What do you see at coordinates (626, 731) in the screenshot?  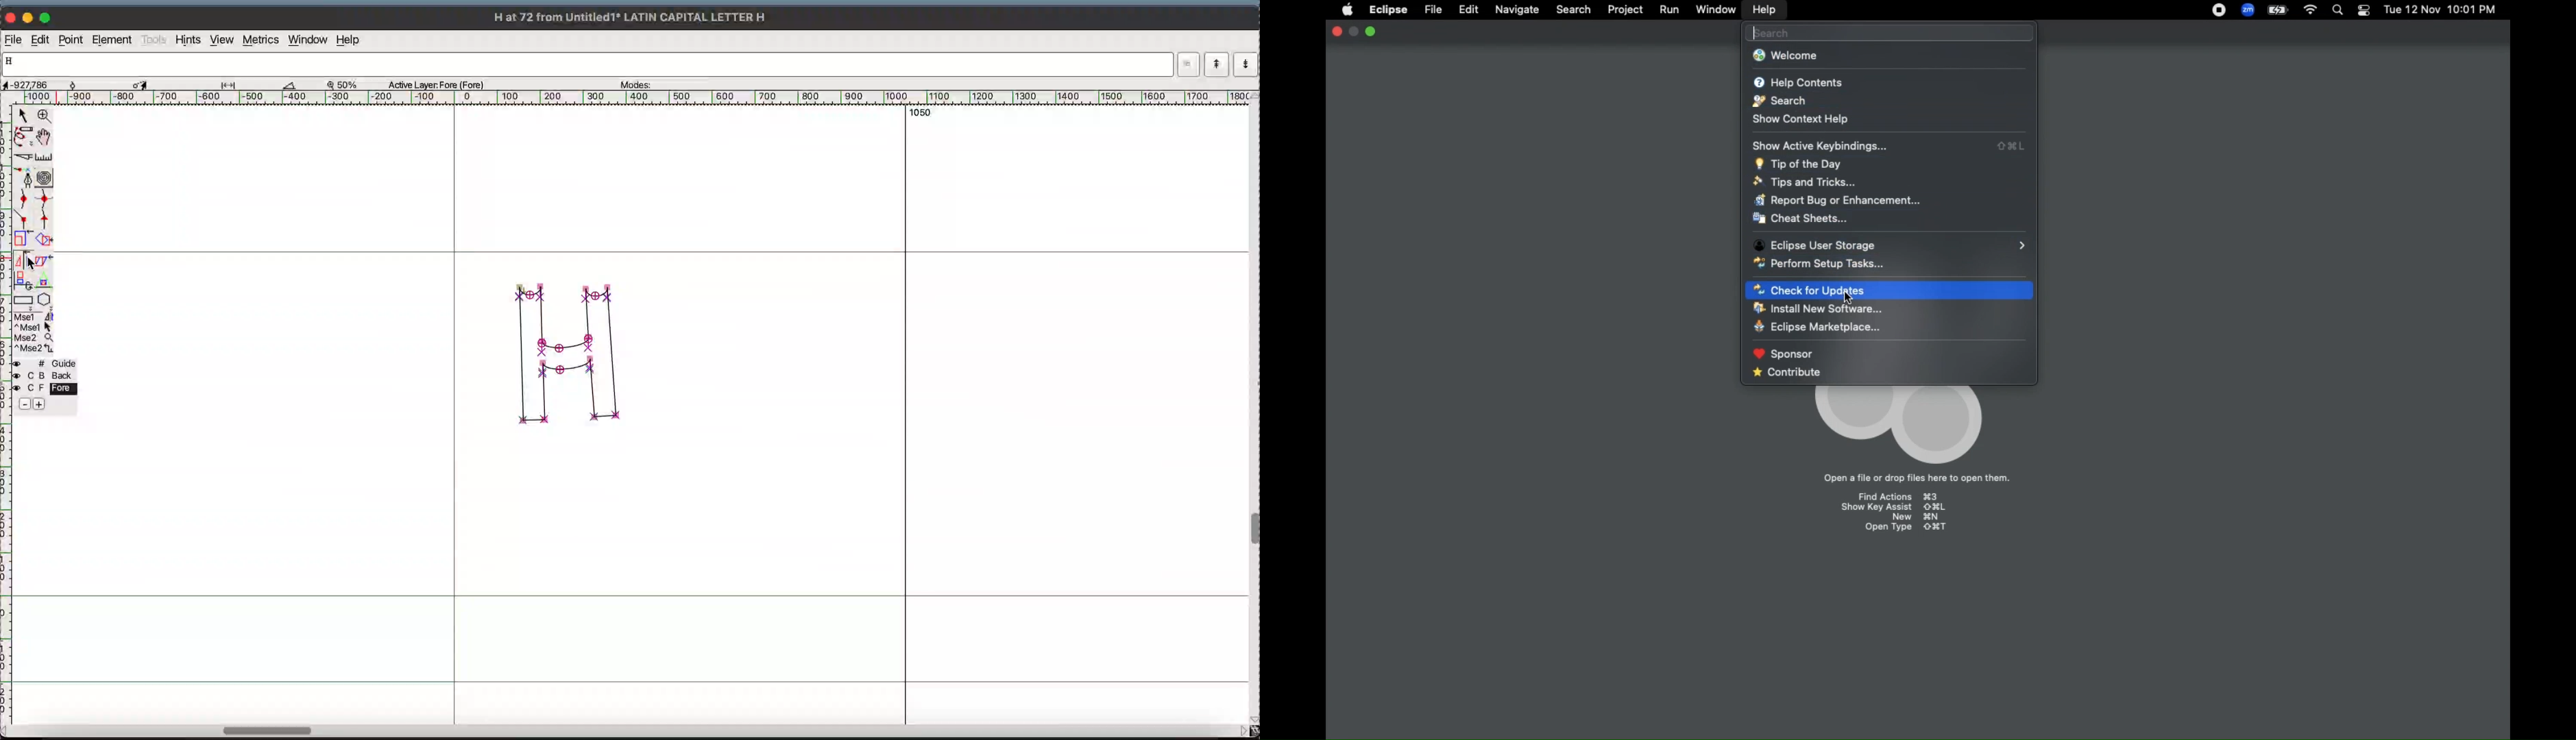 I see `horizontal scrollbar` at bounding box center [626, 731].